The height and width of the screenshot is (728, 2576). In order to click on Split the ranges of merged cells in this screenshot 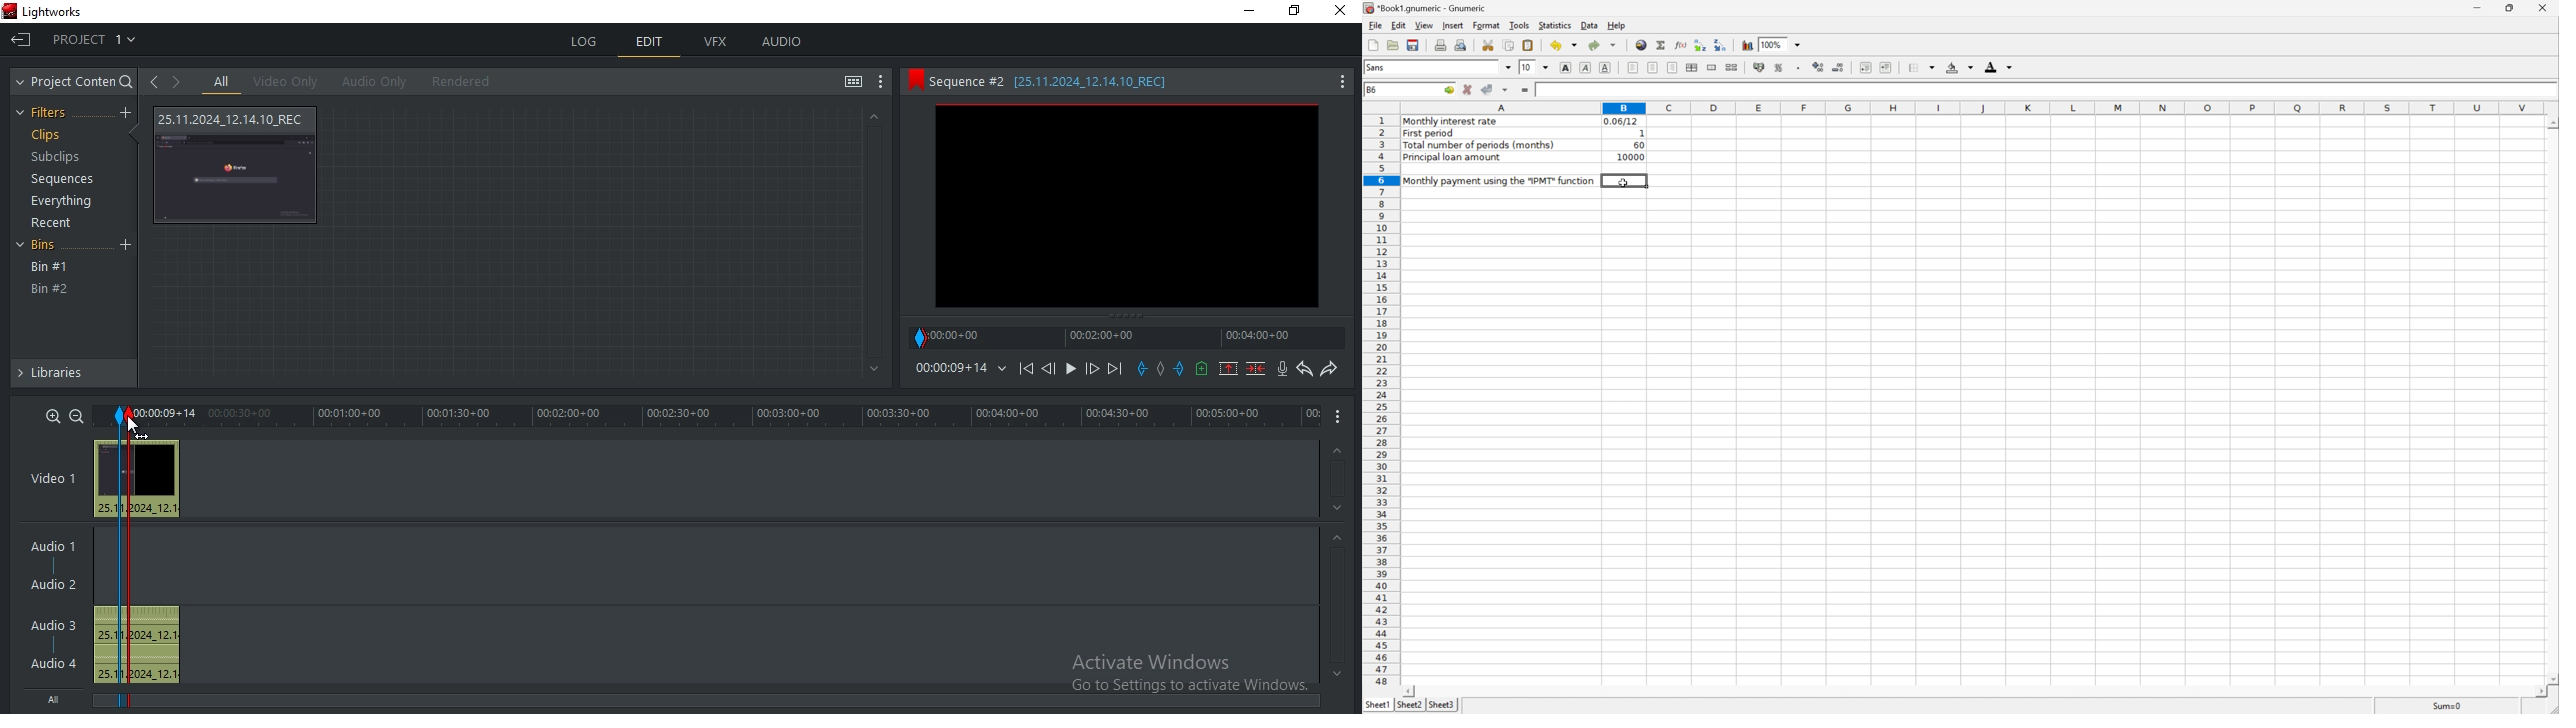, I will do `click(1734, 68)`.